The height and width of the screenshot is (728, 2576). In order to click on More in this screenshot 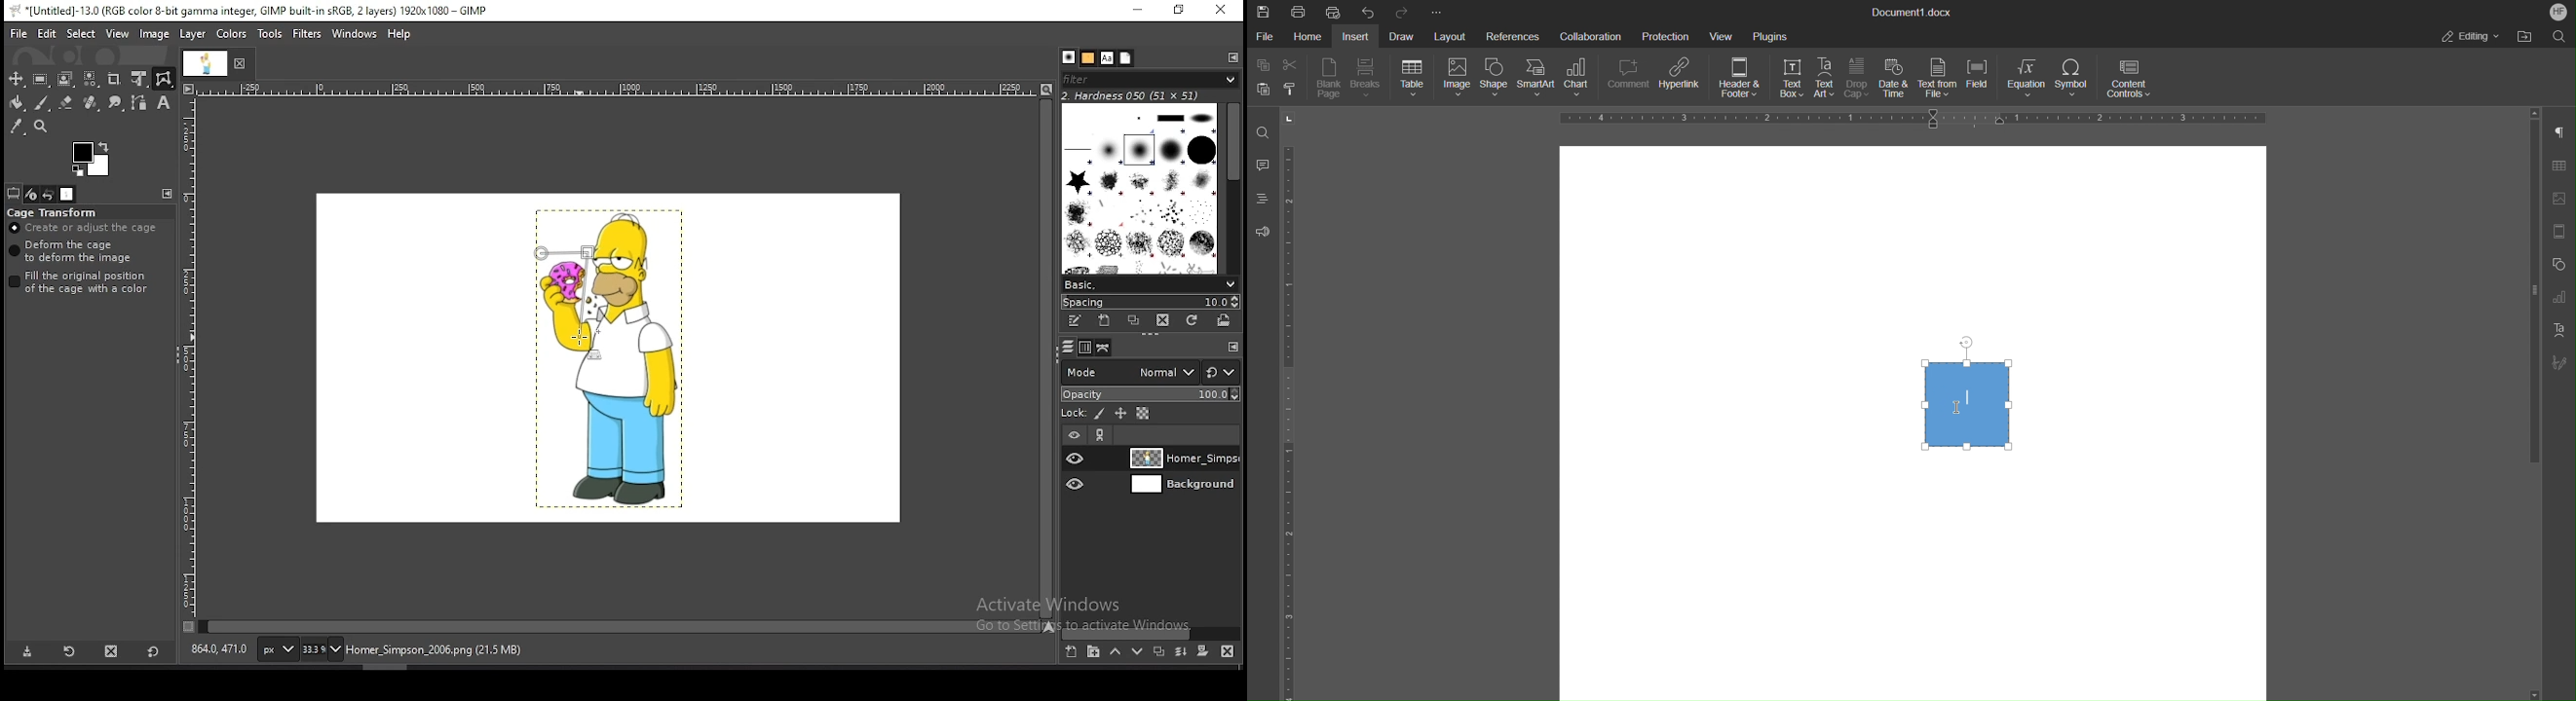, I will do `click(1435, 10)`.